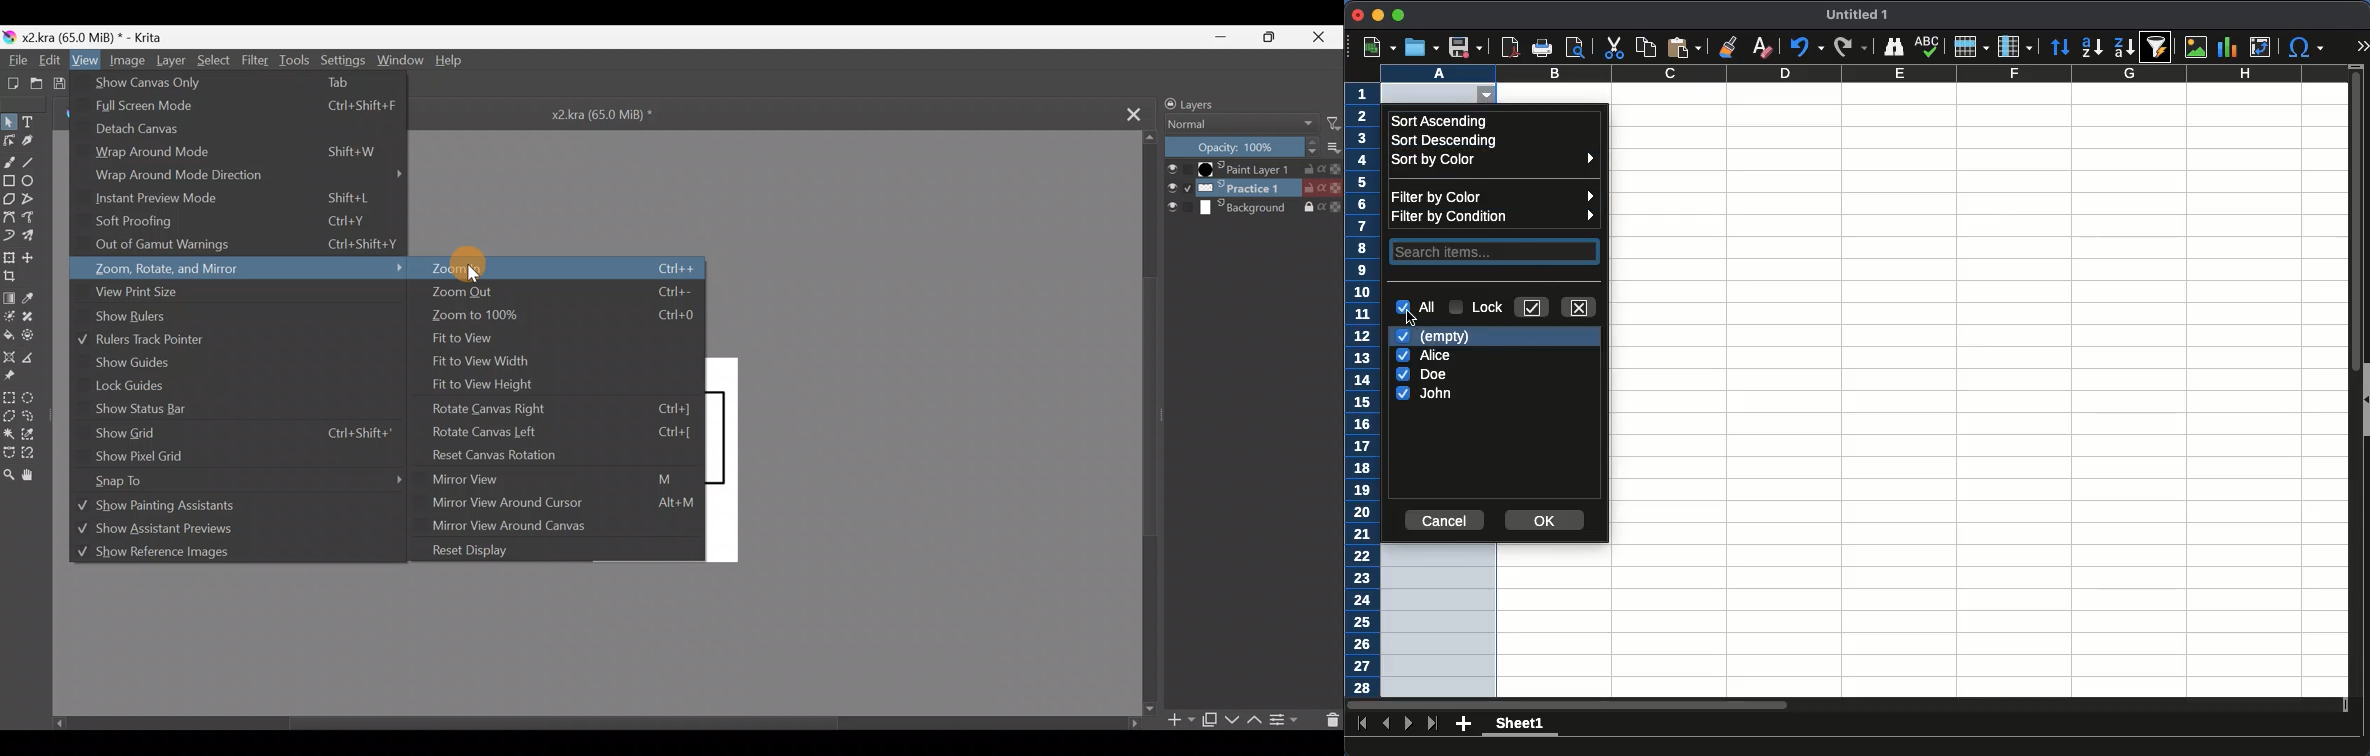  I want to click on Layer, so click(172, 63).